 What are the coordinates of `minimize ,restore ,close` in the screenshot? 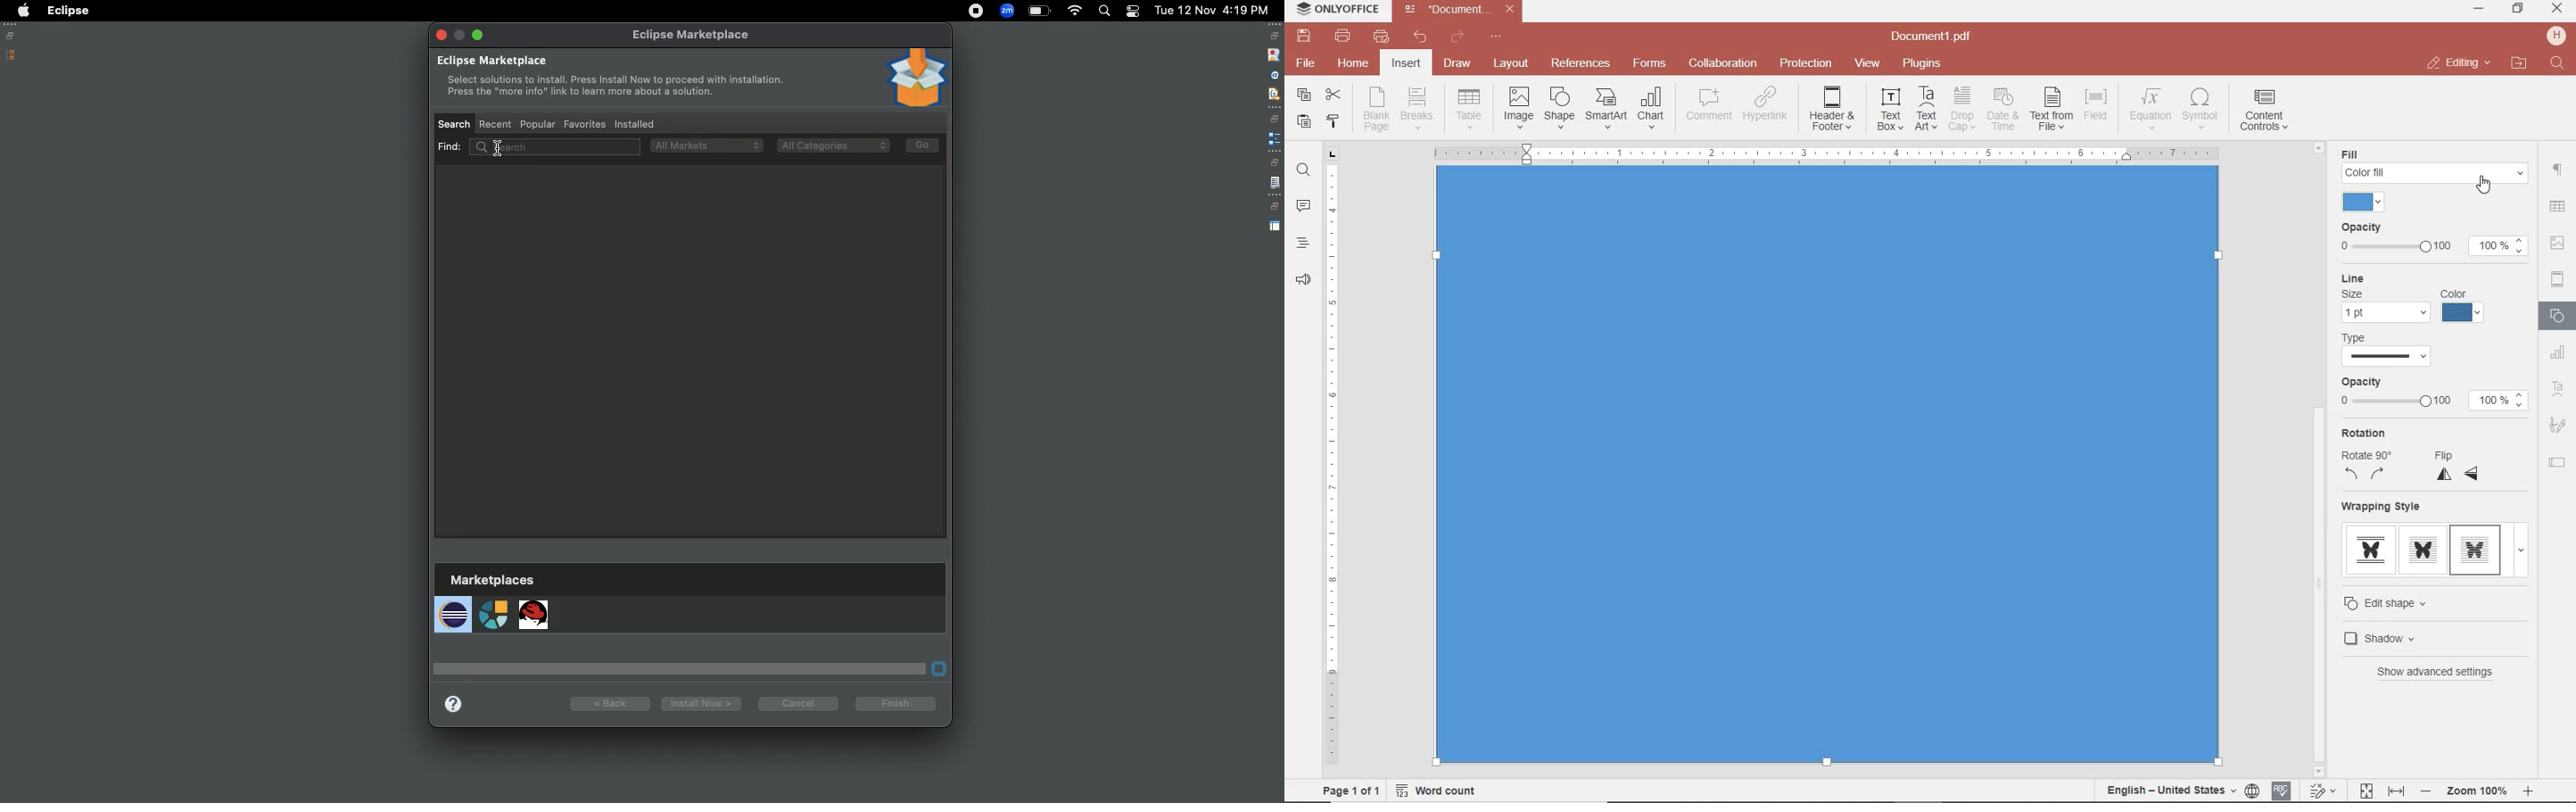 It's located at (2560, 9).